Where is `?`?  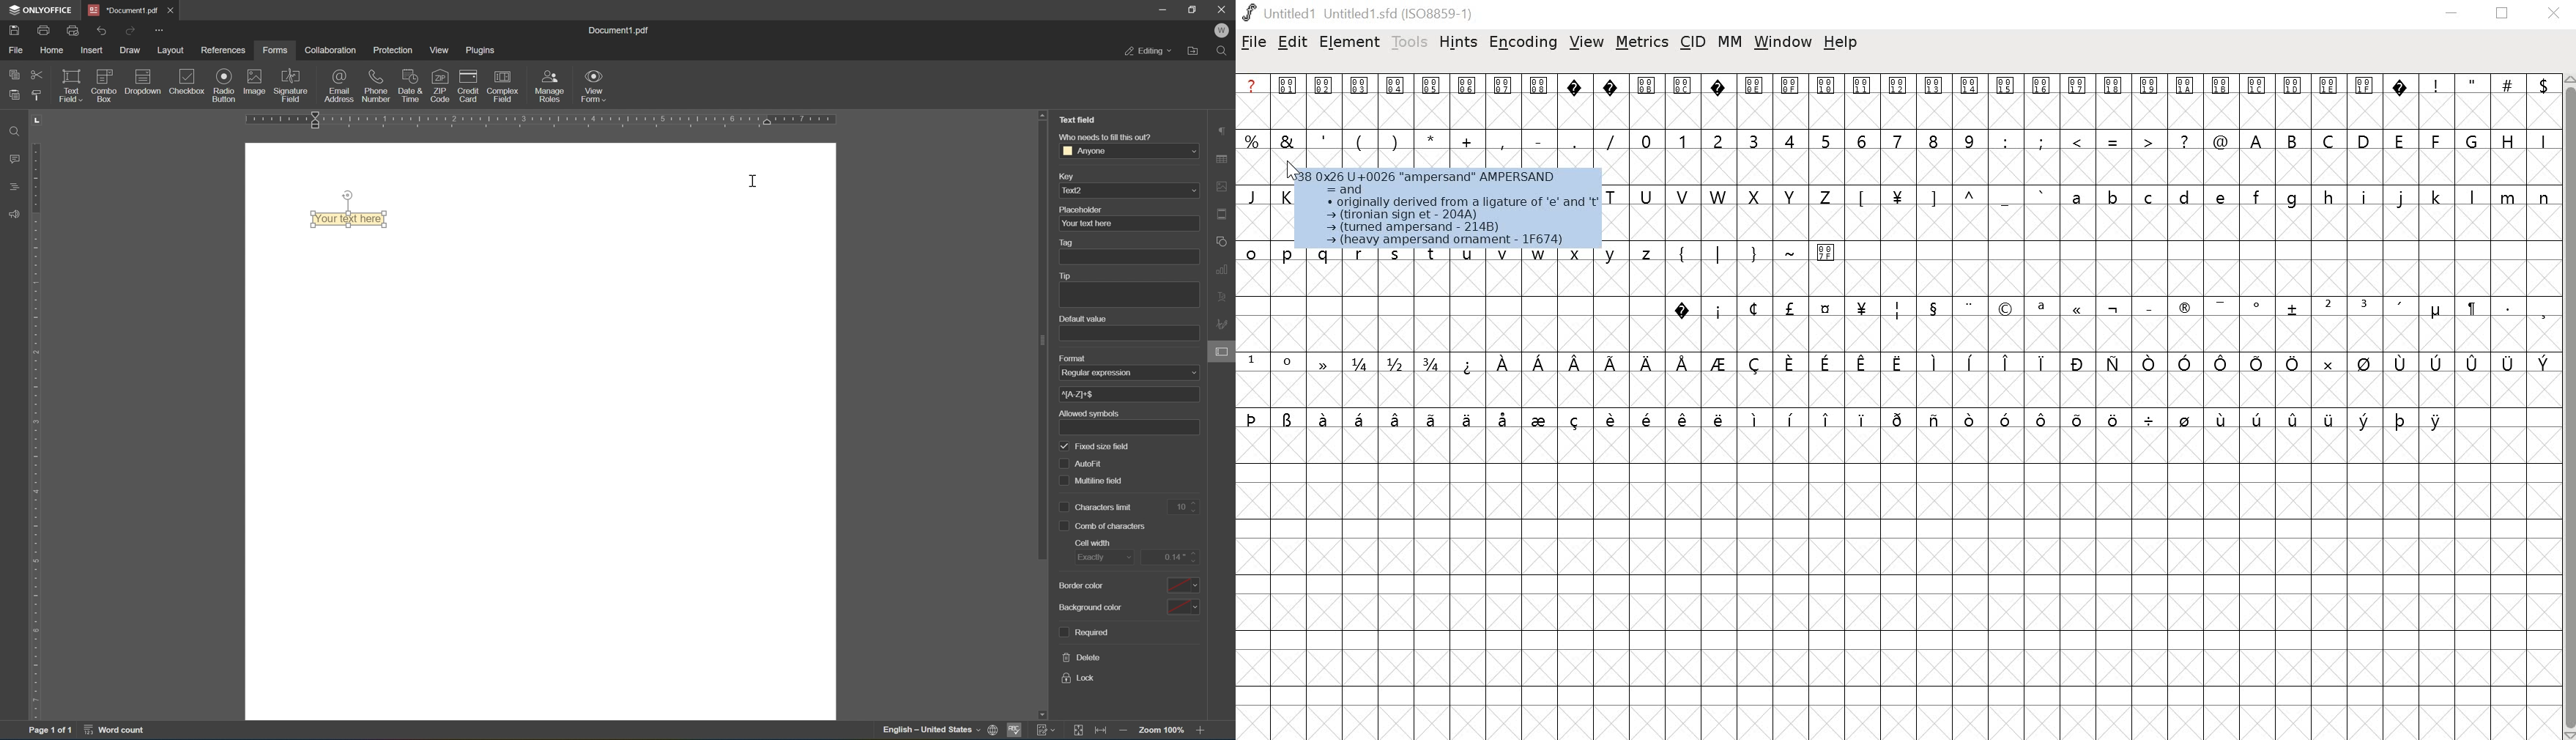 ? is located at coordinates (1718, 102).